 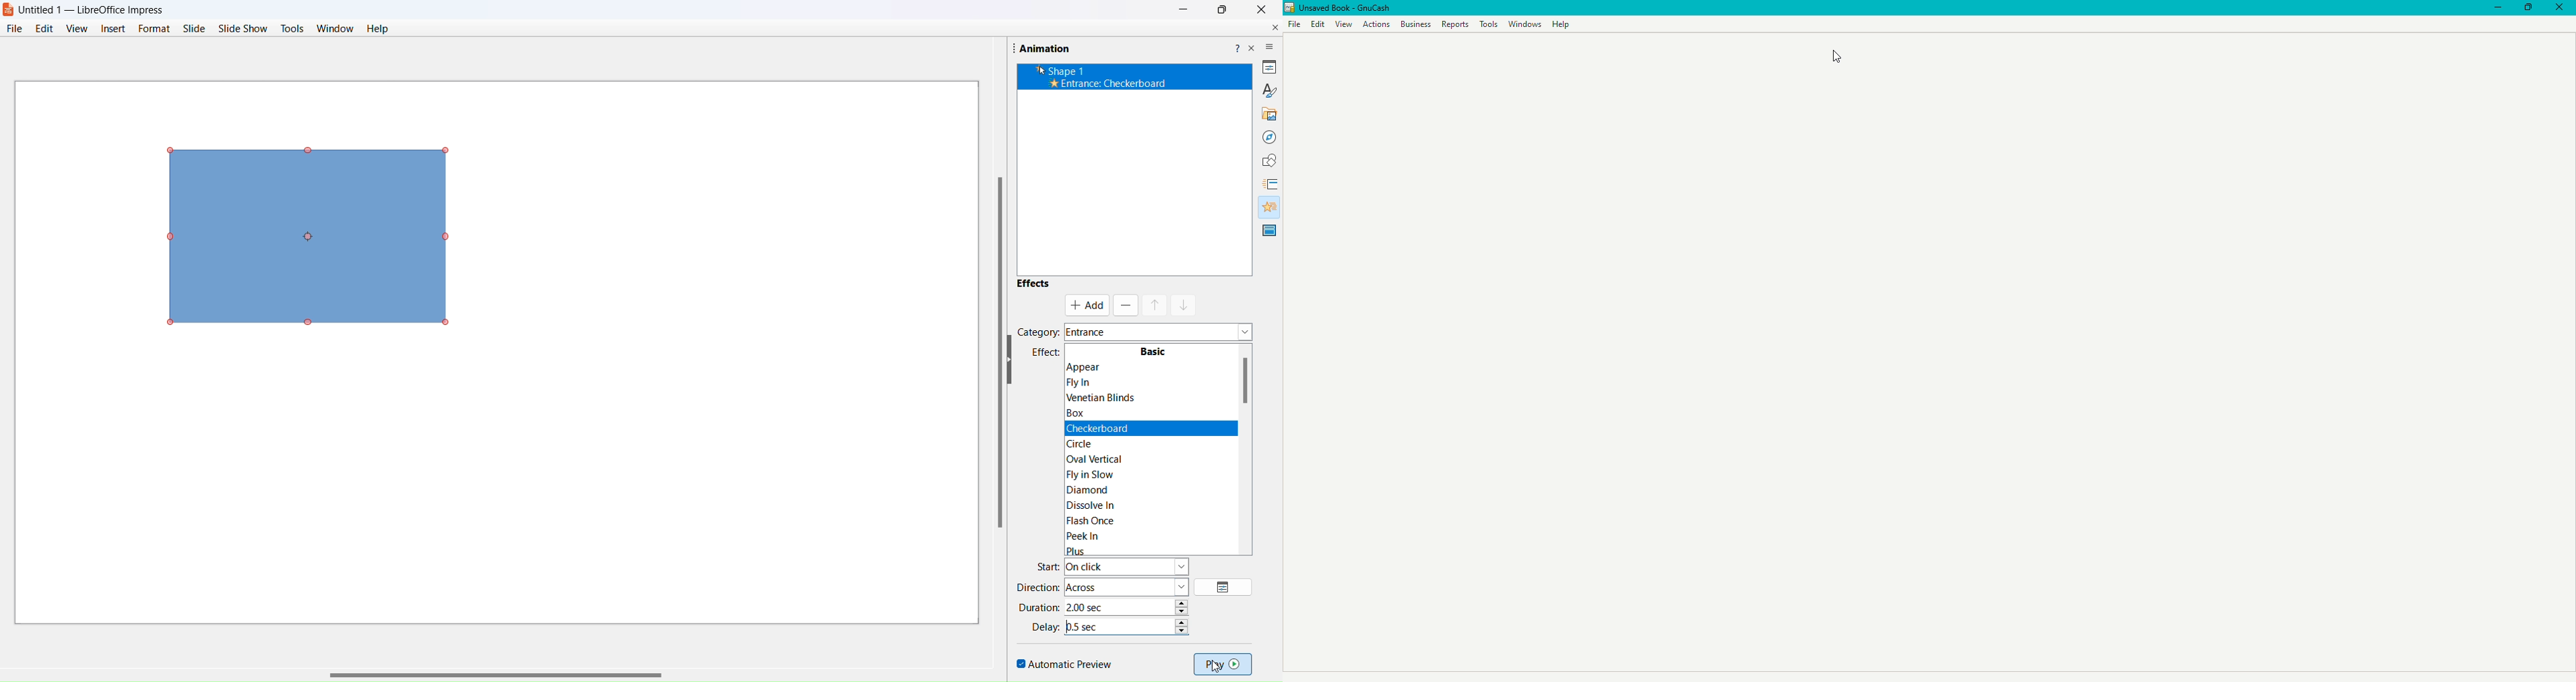 What do you see at coordinates (1047, 627) in the screenshot?
I see `delay` at bounding box center [1047, 627].